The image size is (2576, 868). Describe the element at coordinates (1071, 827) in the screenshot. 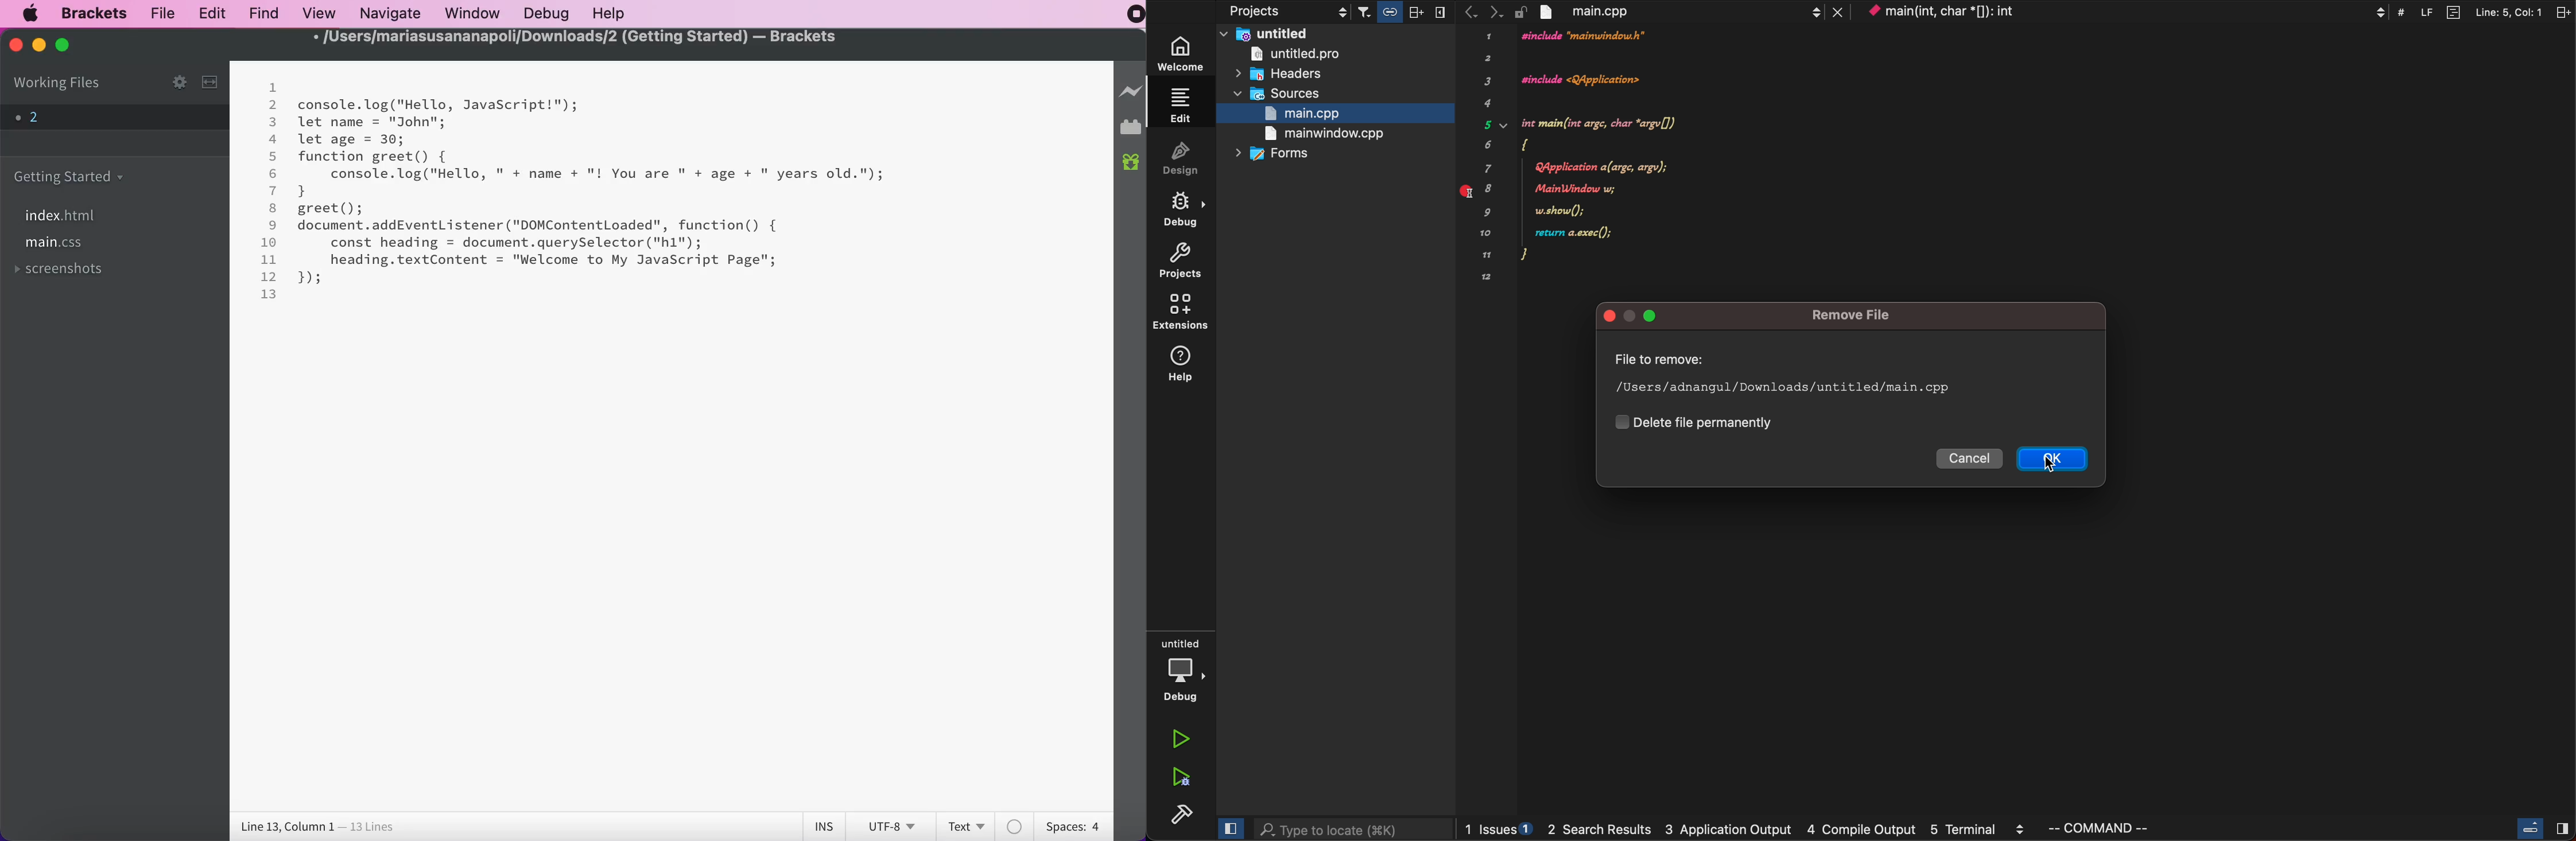

I see `spaces: 4` at that location.